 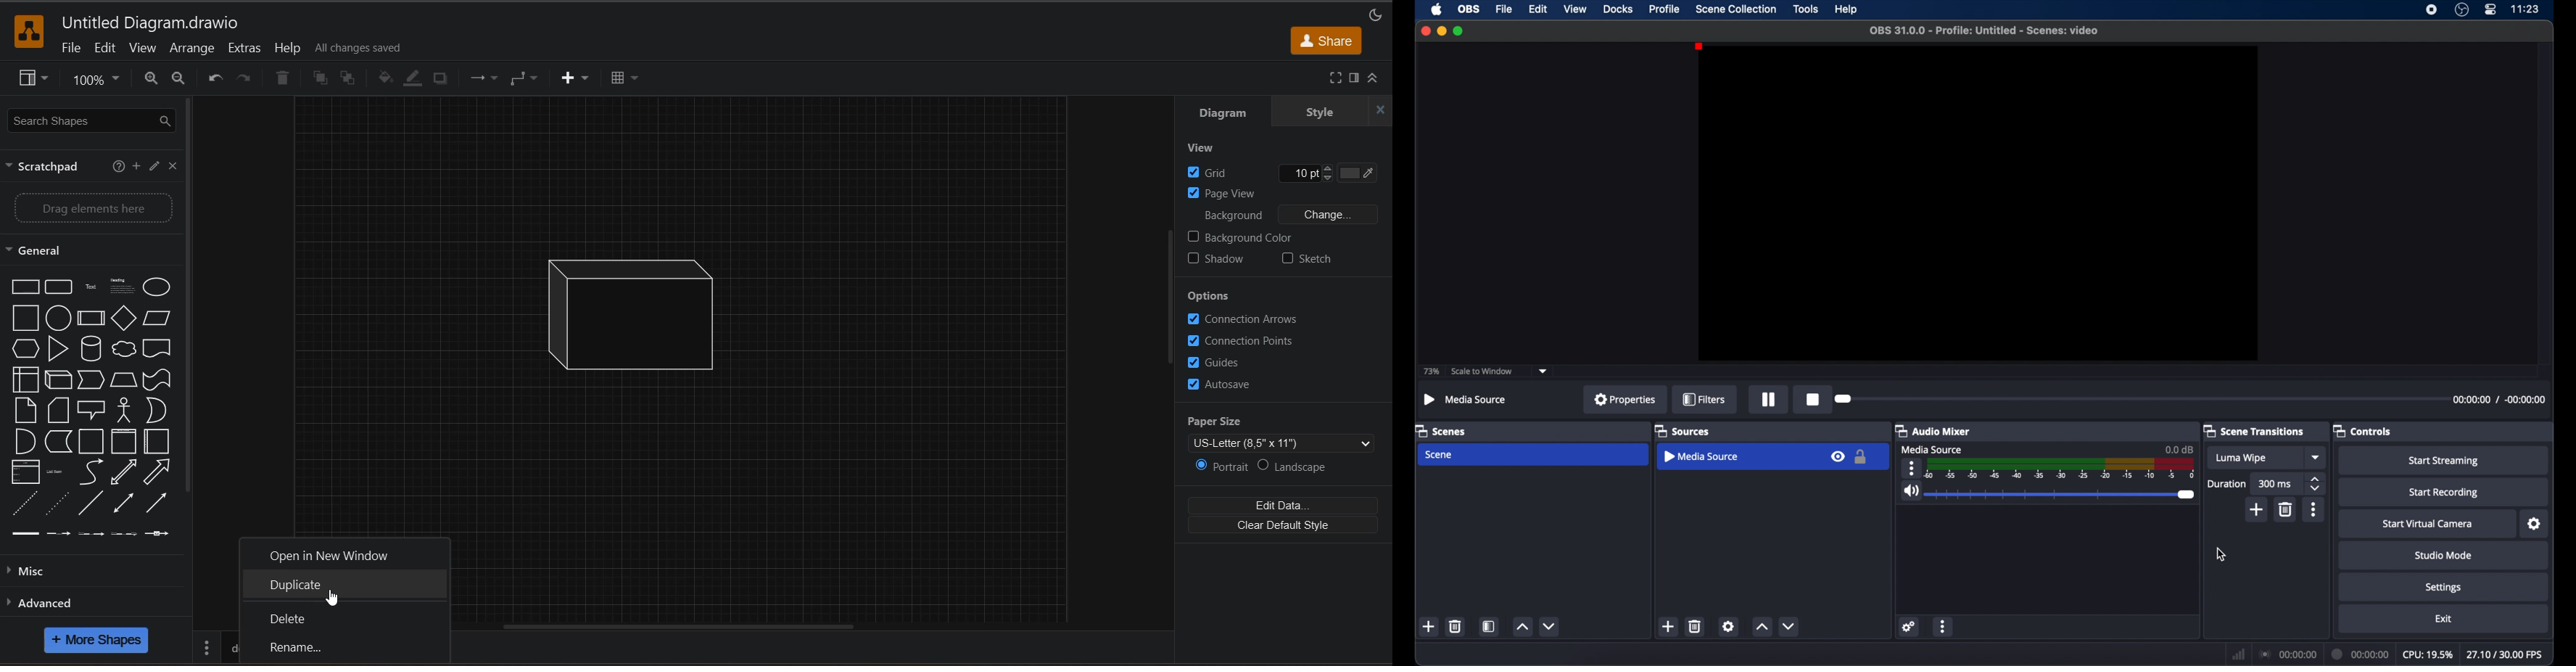 What do you see at coordinates (331, 554) in the screenshot?
I see `open in new window` at bounding box center [331, 554].